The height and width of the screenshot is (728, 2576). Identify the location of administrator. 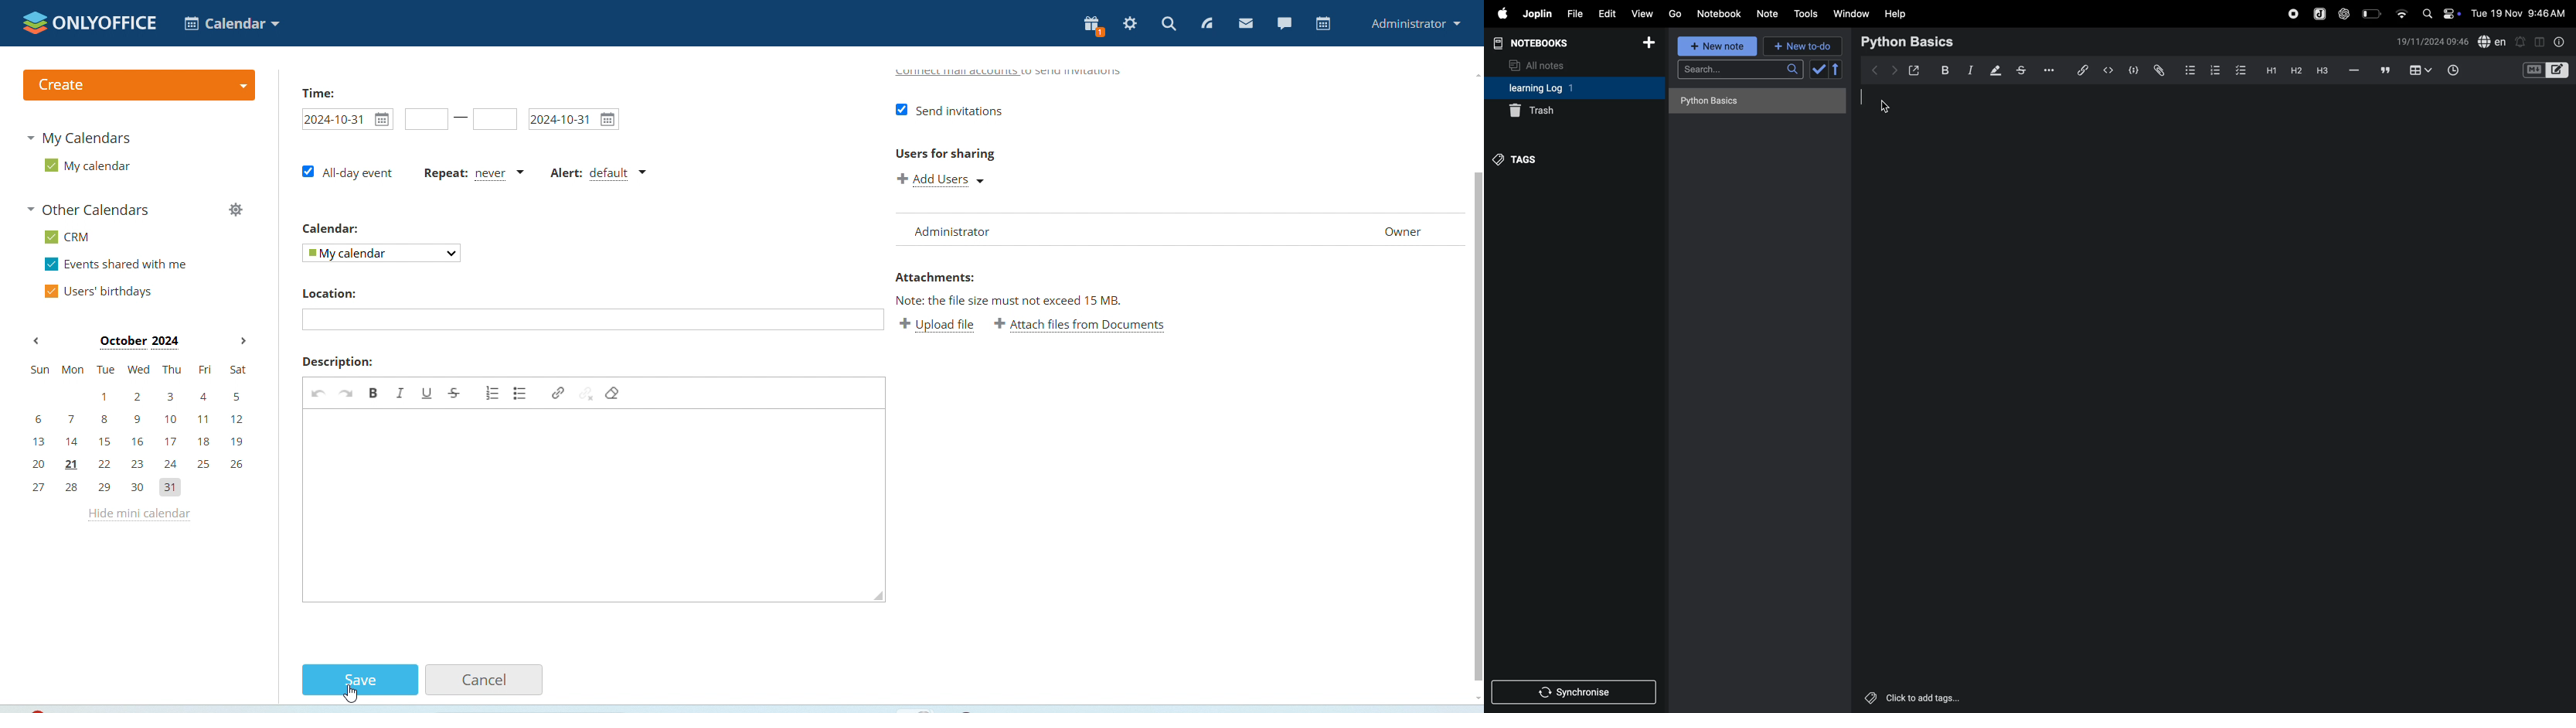
(1417, 23).